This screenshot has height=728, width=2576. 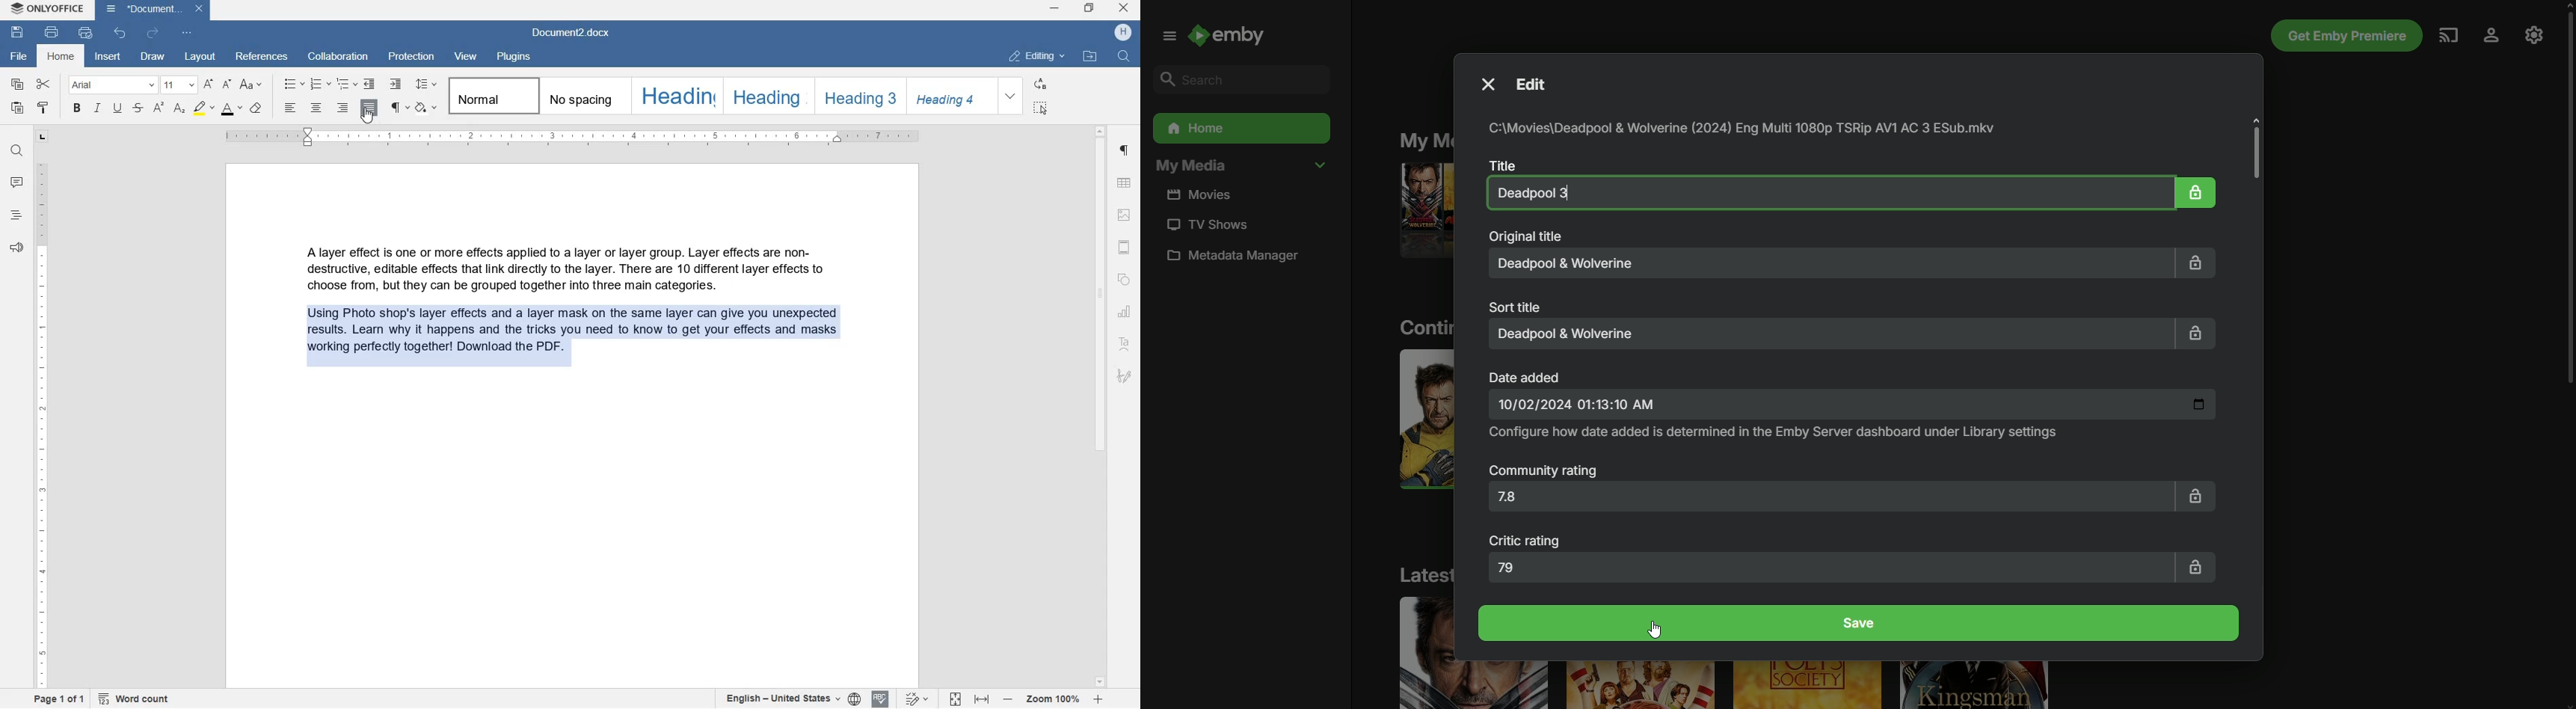 What do you see at coordinates (1101, 407) in the screenshot?
I see `SCROLLBAR` at bounding box center [1101, 407].